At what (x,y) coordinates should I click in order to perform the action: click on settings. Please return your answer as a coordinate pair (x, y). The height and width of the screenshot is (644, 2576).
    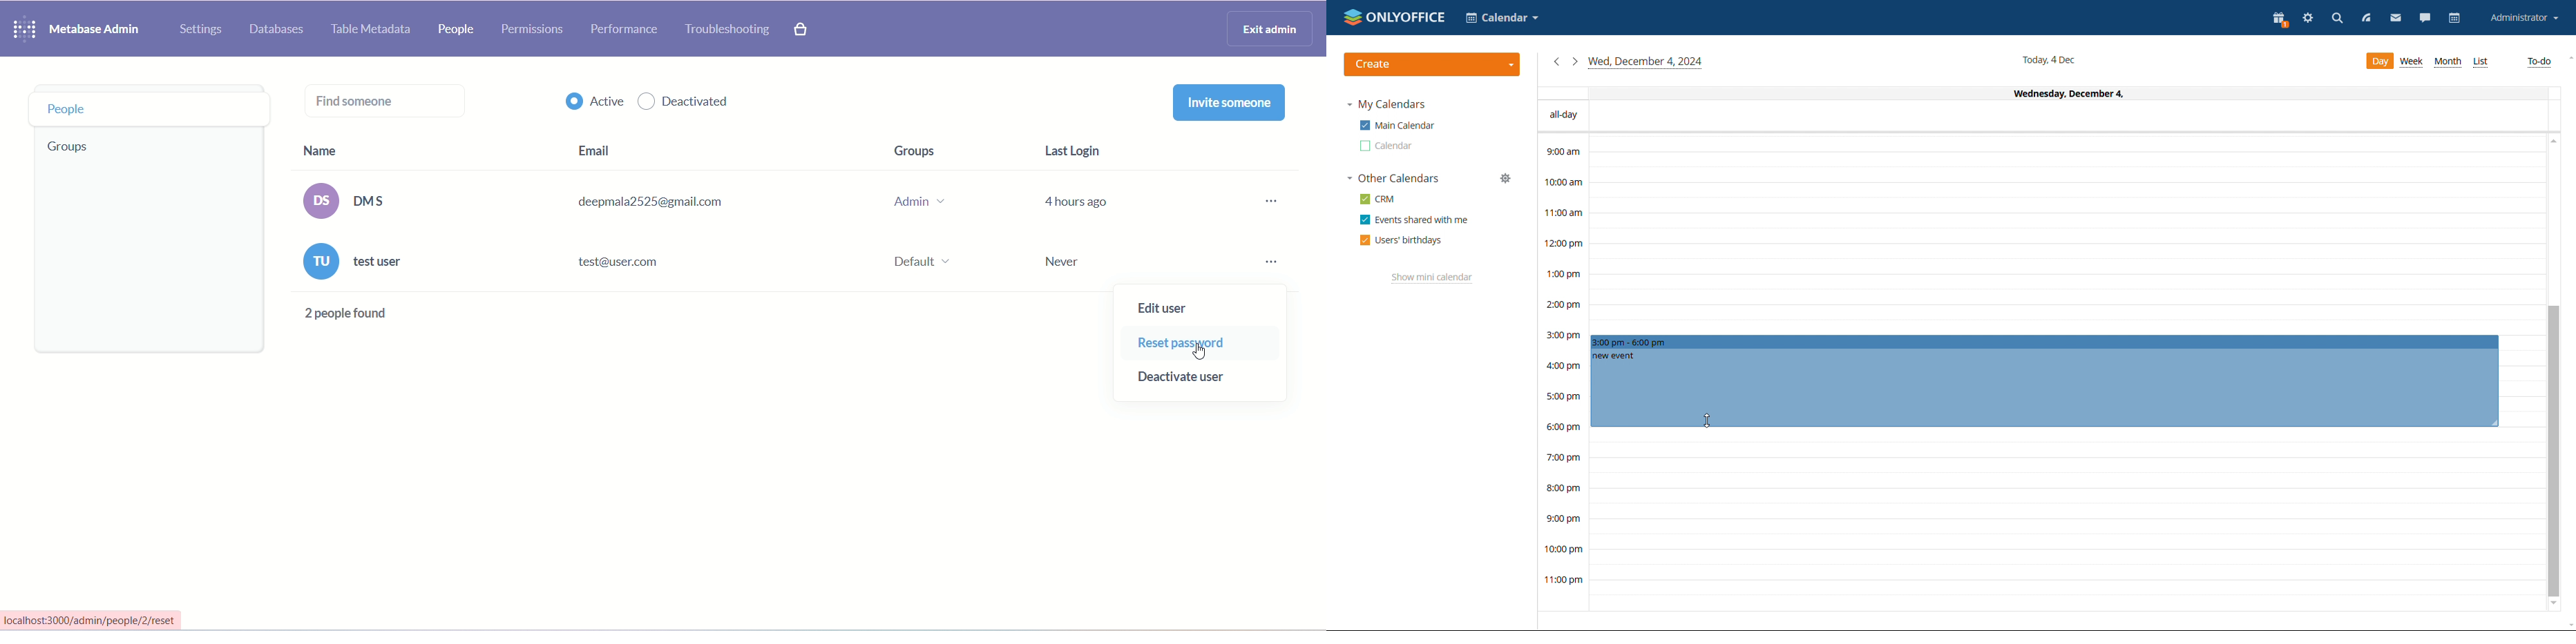
    Looking at the image, I should click on (200, 30).